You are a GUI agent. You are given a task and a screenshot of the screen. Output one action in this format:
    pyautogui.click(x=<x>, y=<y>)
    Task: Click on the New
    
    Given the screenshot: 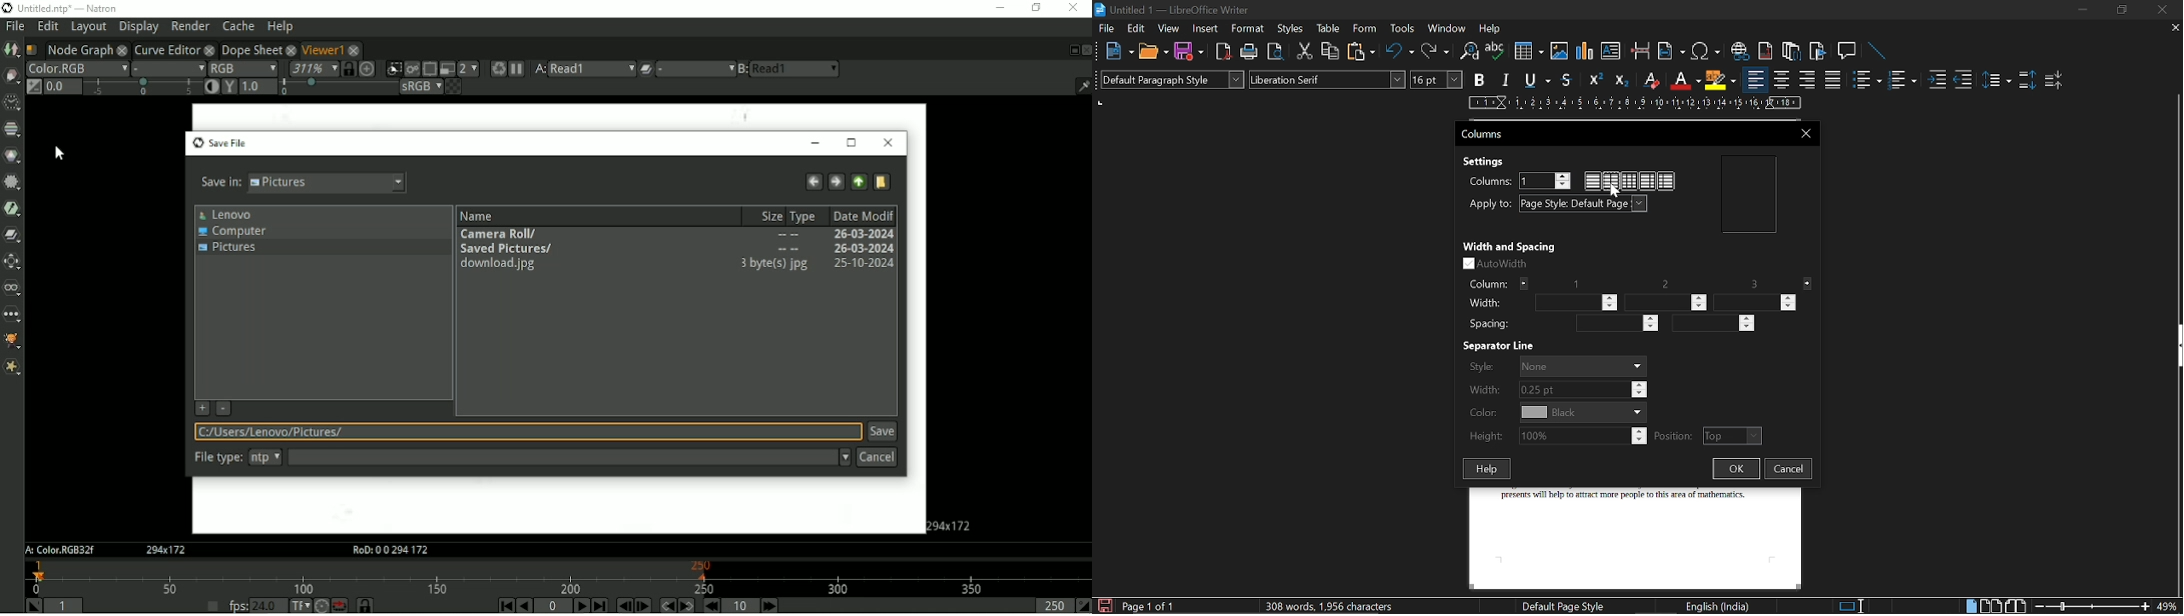 What is the action you would take?
    pyautogui.click(x=1118, y=54)
    